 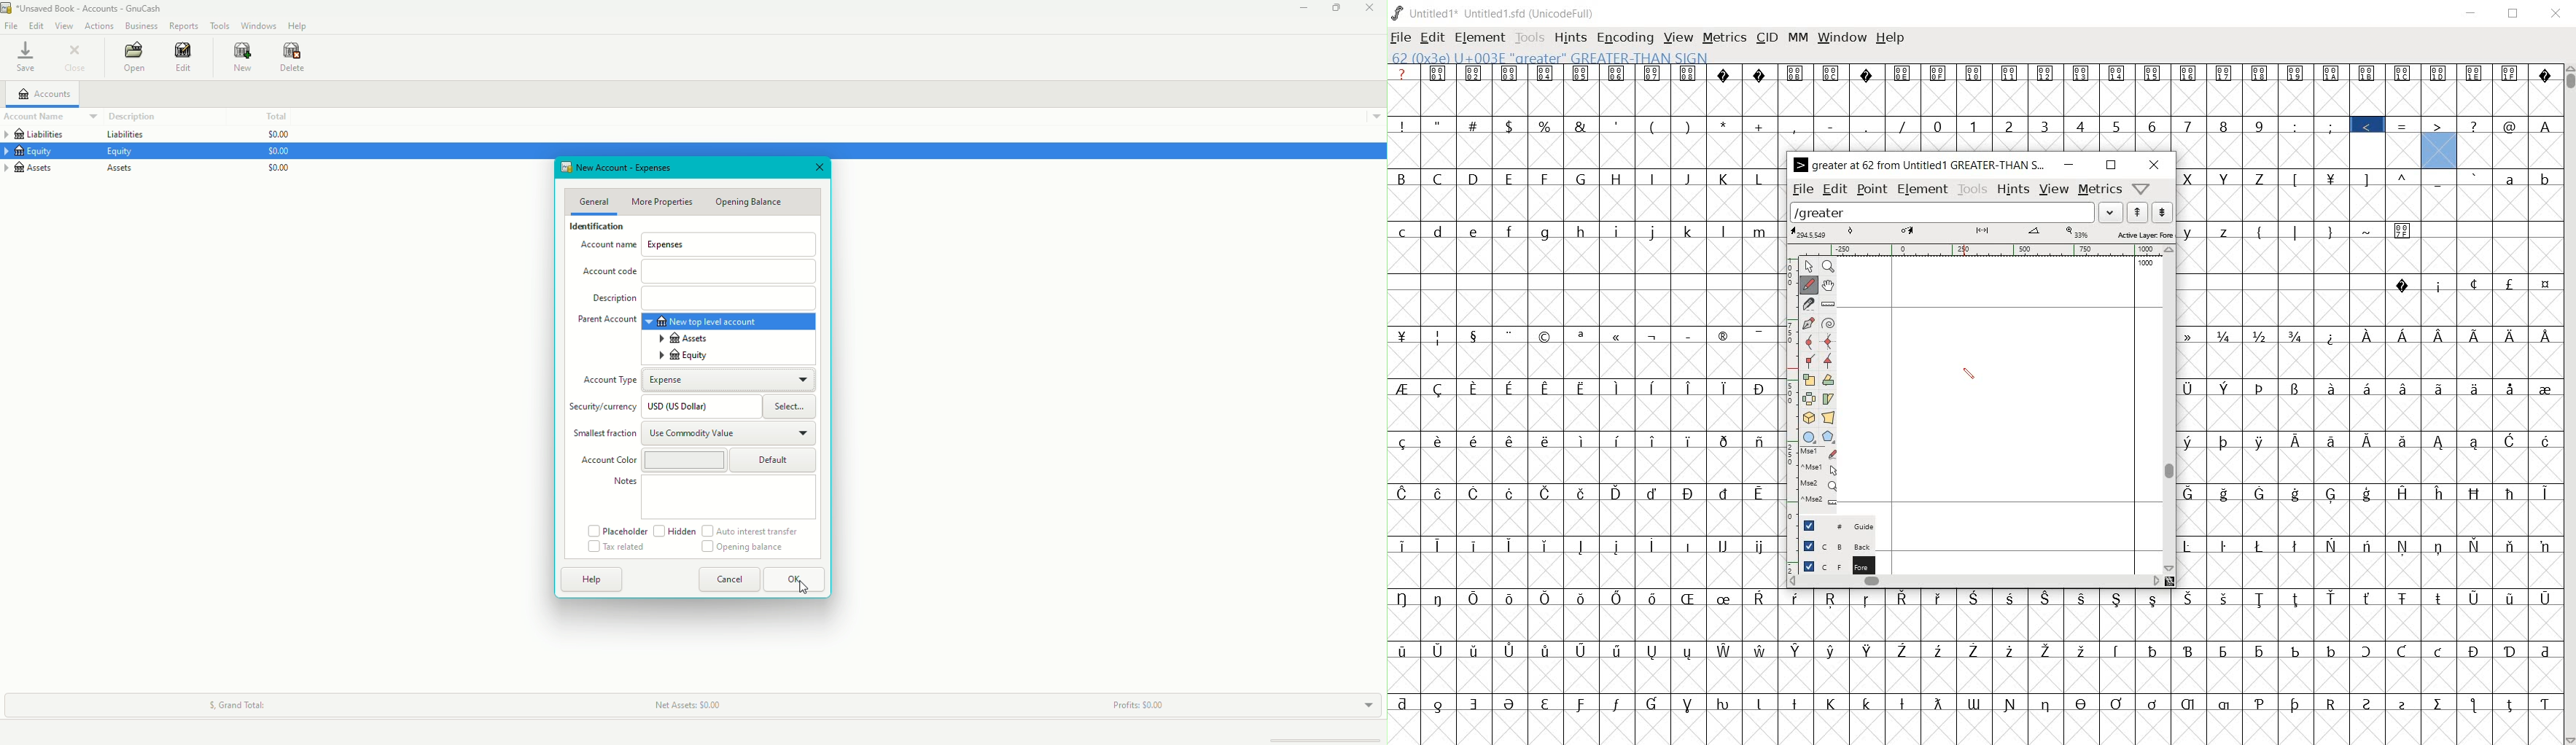 I want to click on Assets, so click(x=683, y=340).